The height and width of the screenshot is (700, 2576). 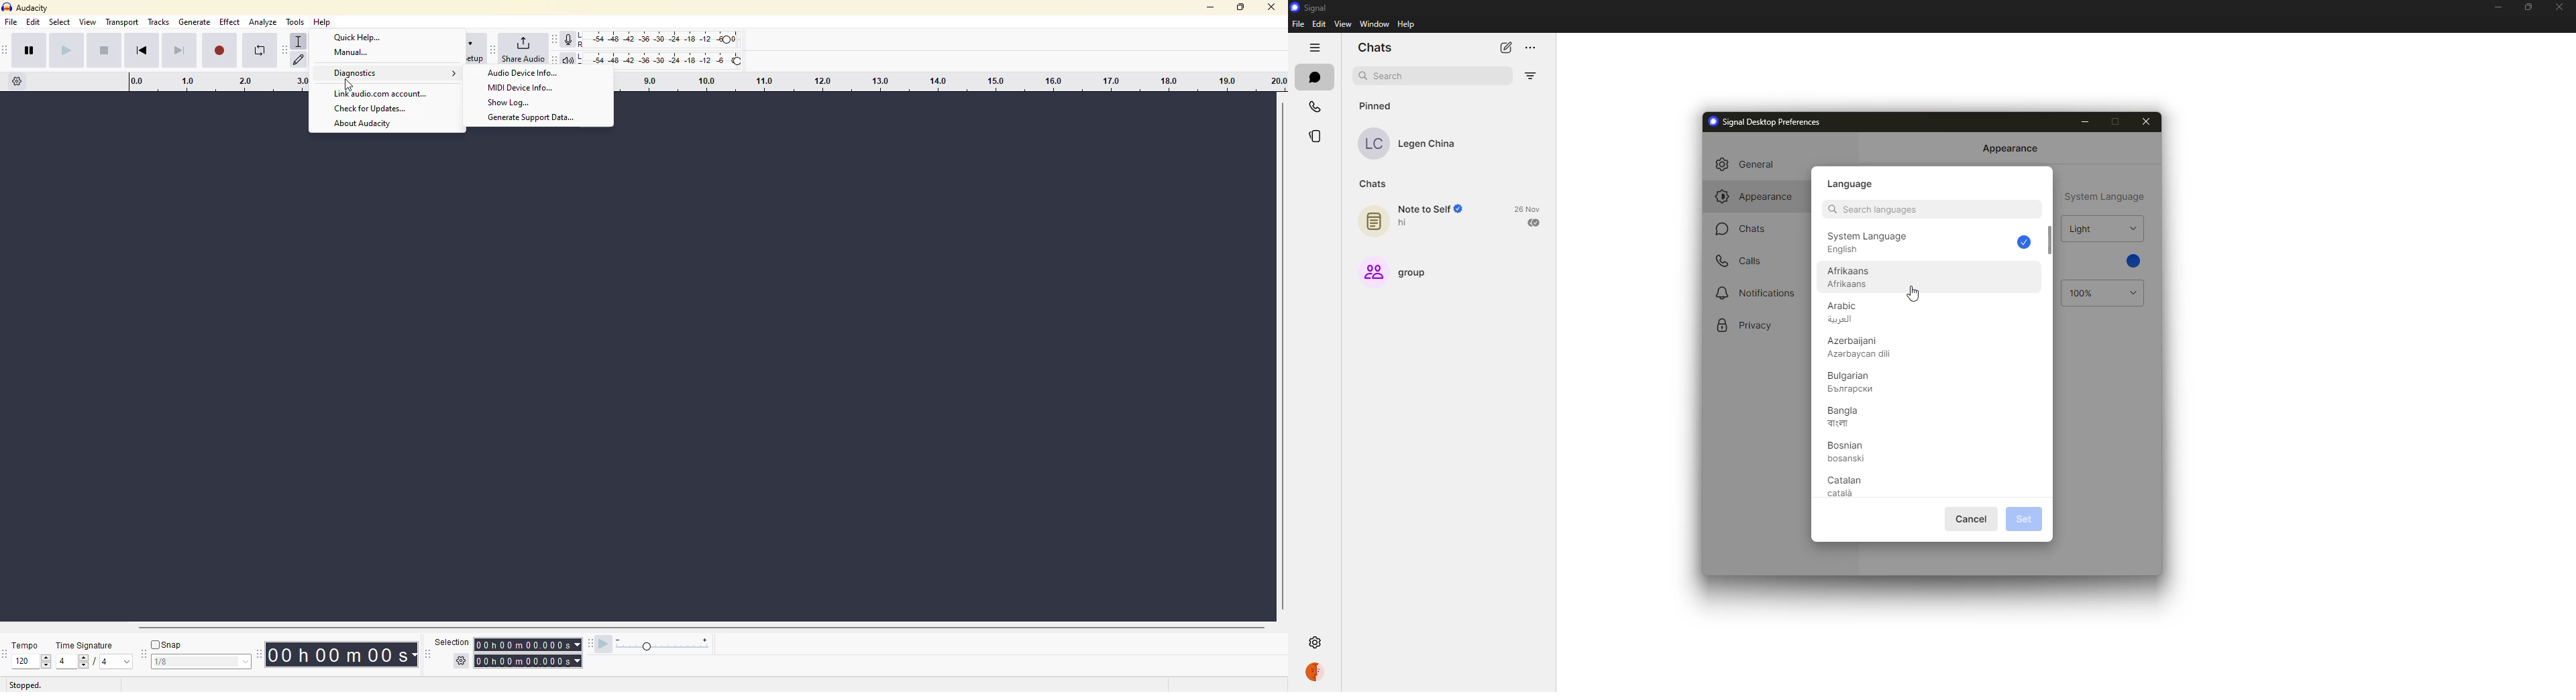 What do you see at coordinates (2114, 122) in the screenshot?
I see `maximize` at bounding box center [2114, 122].